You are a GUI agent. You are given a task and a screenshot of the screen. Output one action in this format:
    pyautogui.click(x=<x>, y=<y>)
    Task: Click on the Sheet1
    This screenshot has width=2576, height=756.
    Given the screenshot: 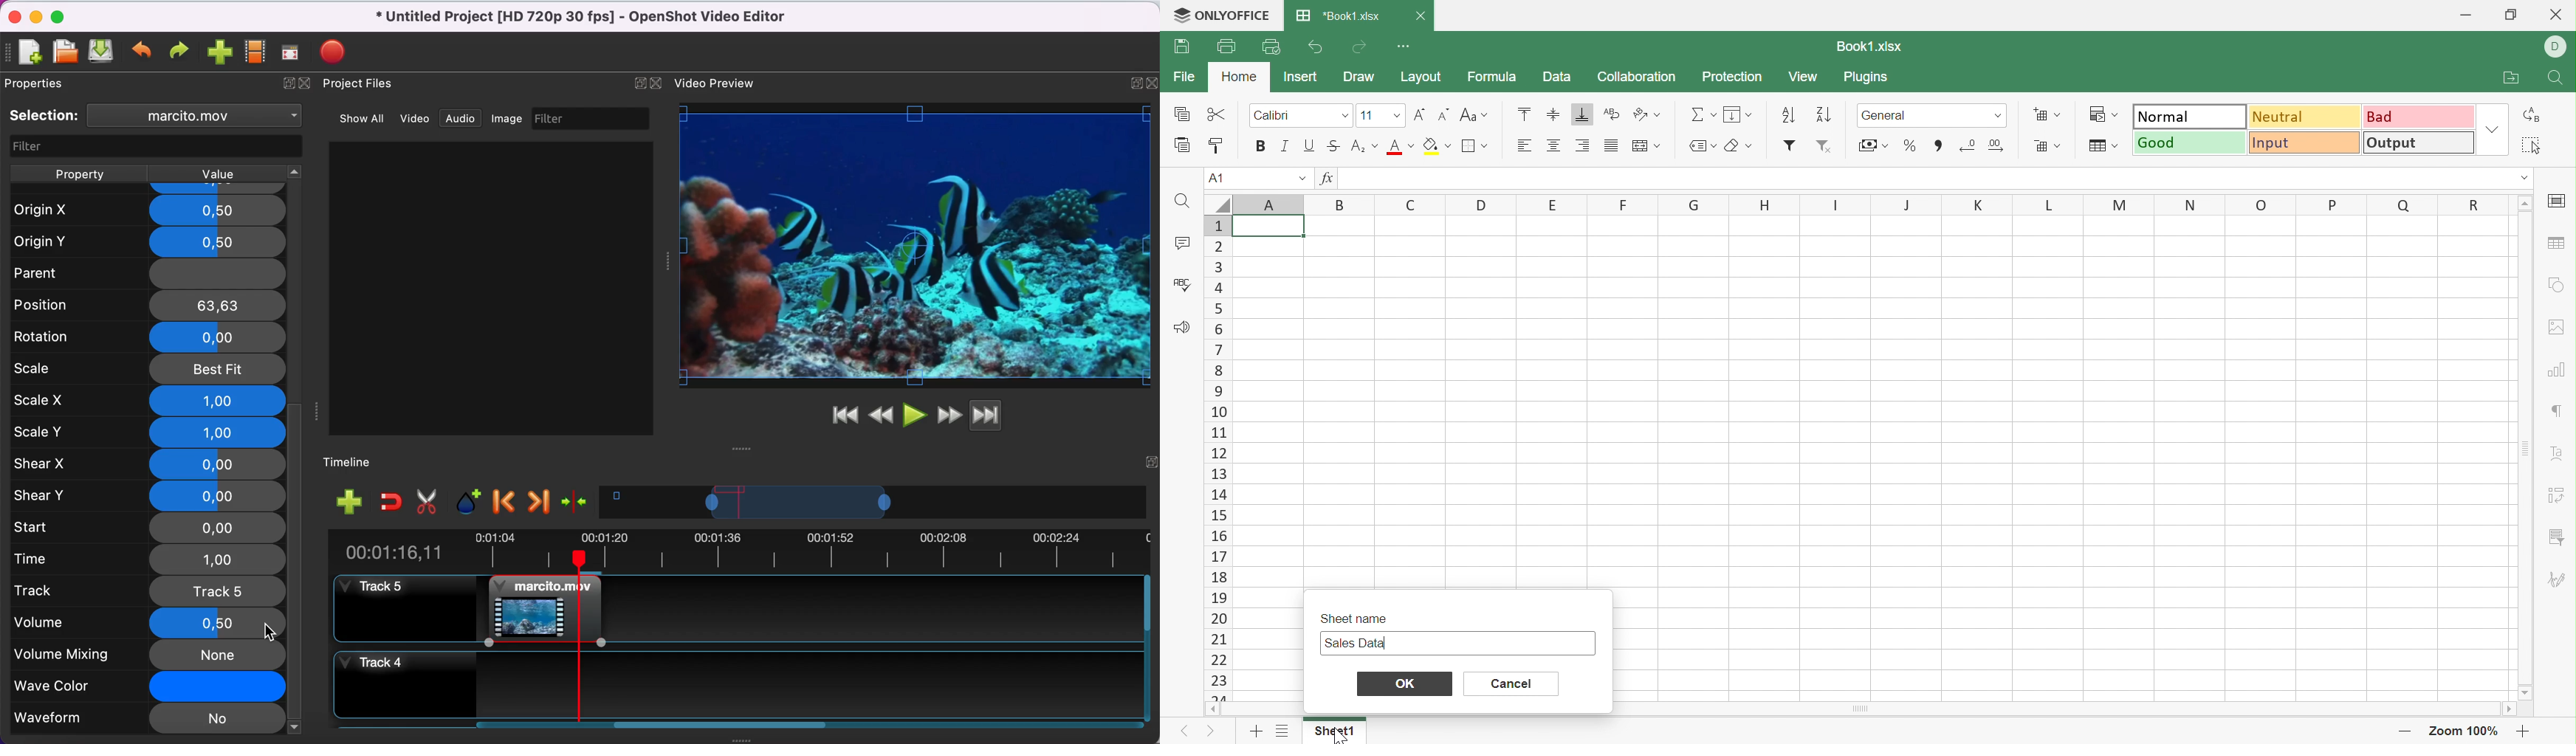 What is the action you would take?
    pyautogui.click(x=1336, y=734)
    